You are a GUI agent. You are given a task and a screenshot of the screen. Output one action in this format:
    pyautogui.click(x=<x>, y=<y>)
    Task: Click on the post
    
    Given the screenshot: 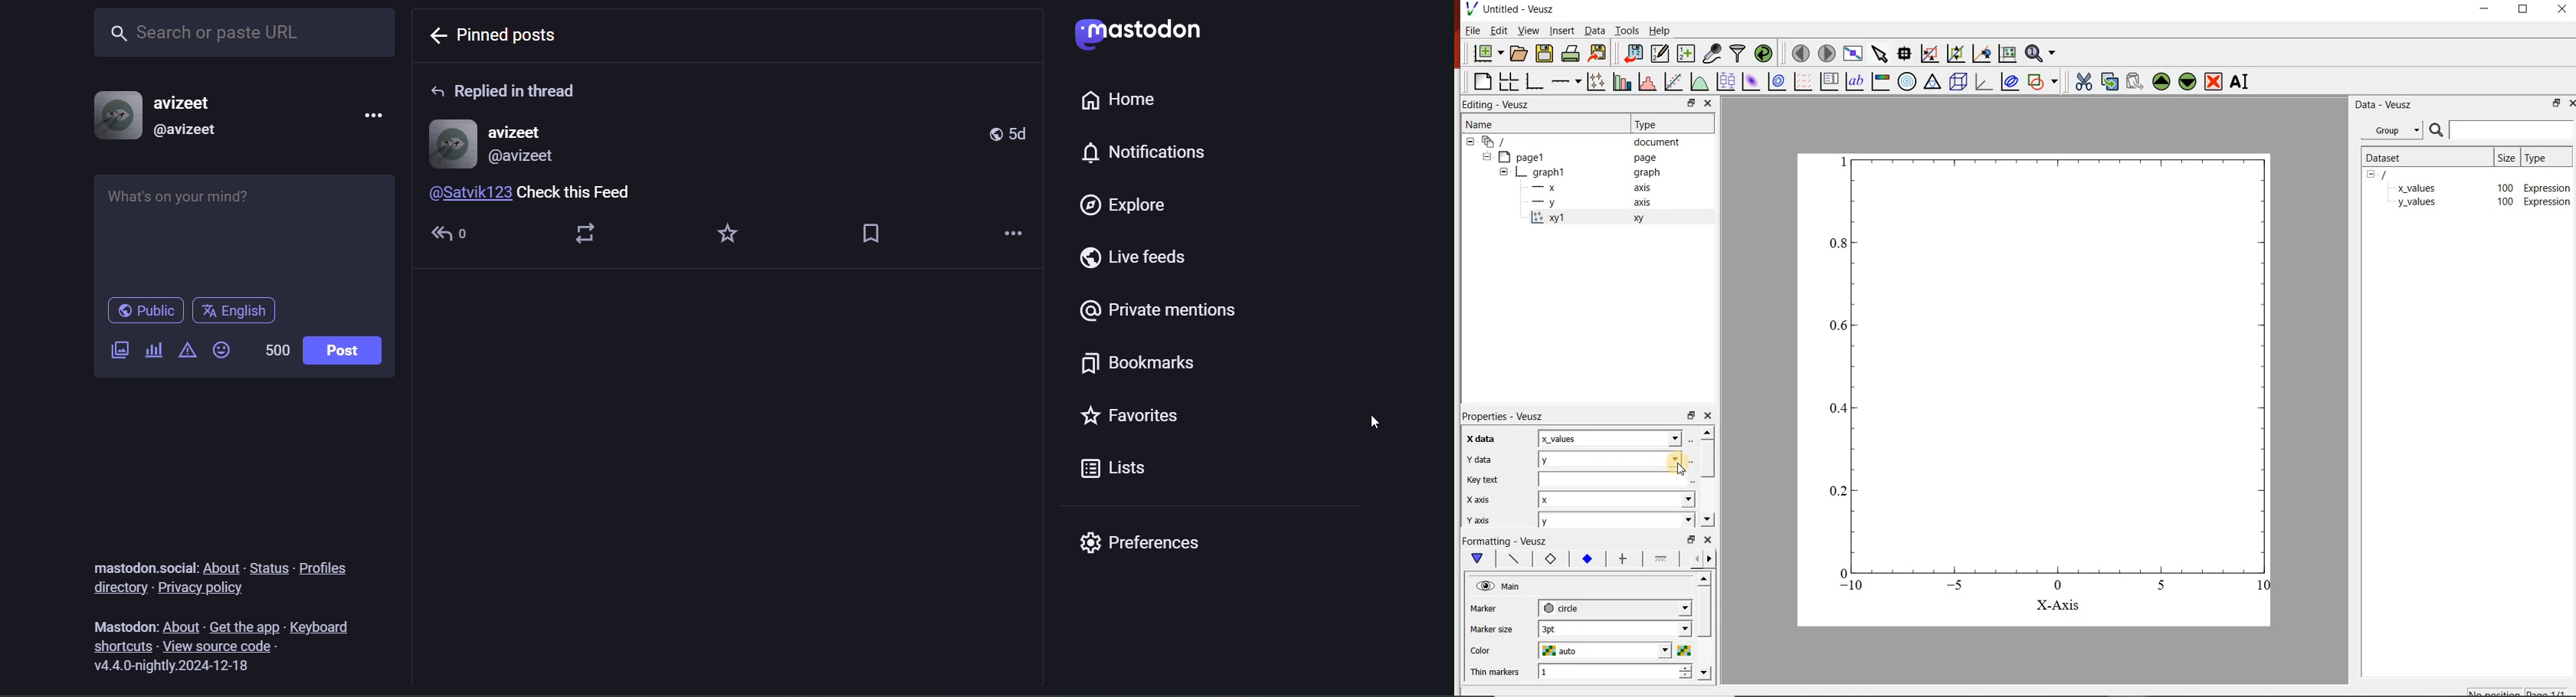 What is the action you would take?
    pyautogui.click(x=346, y=349)
    